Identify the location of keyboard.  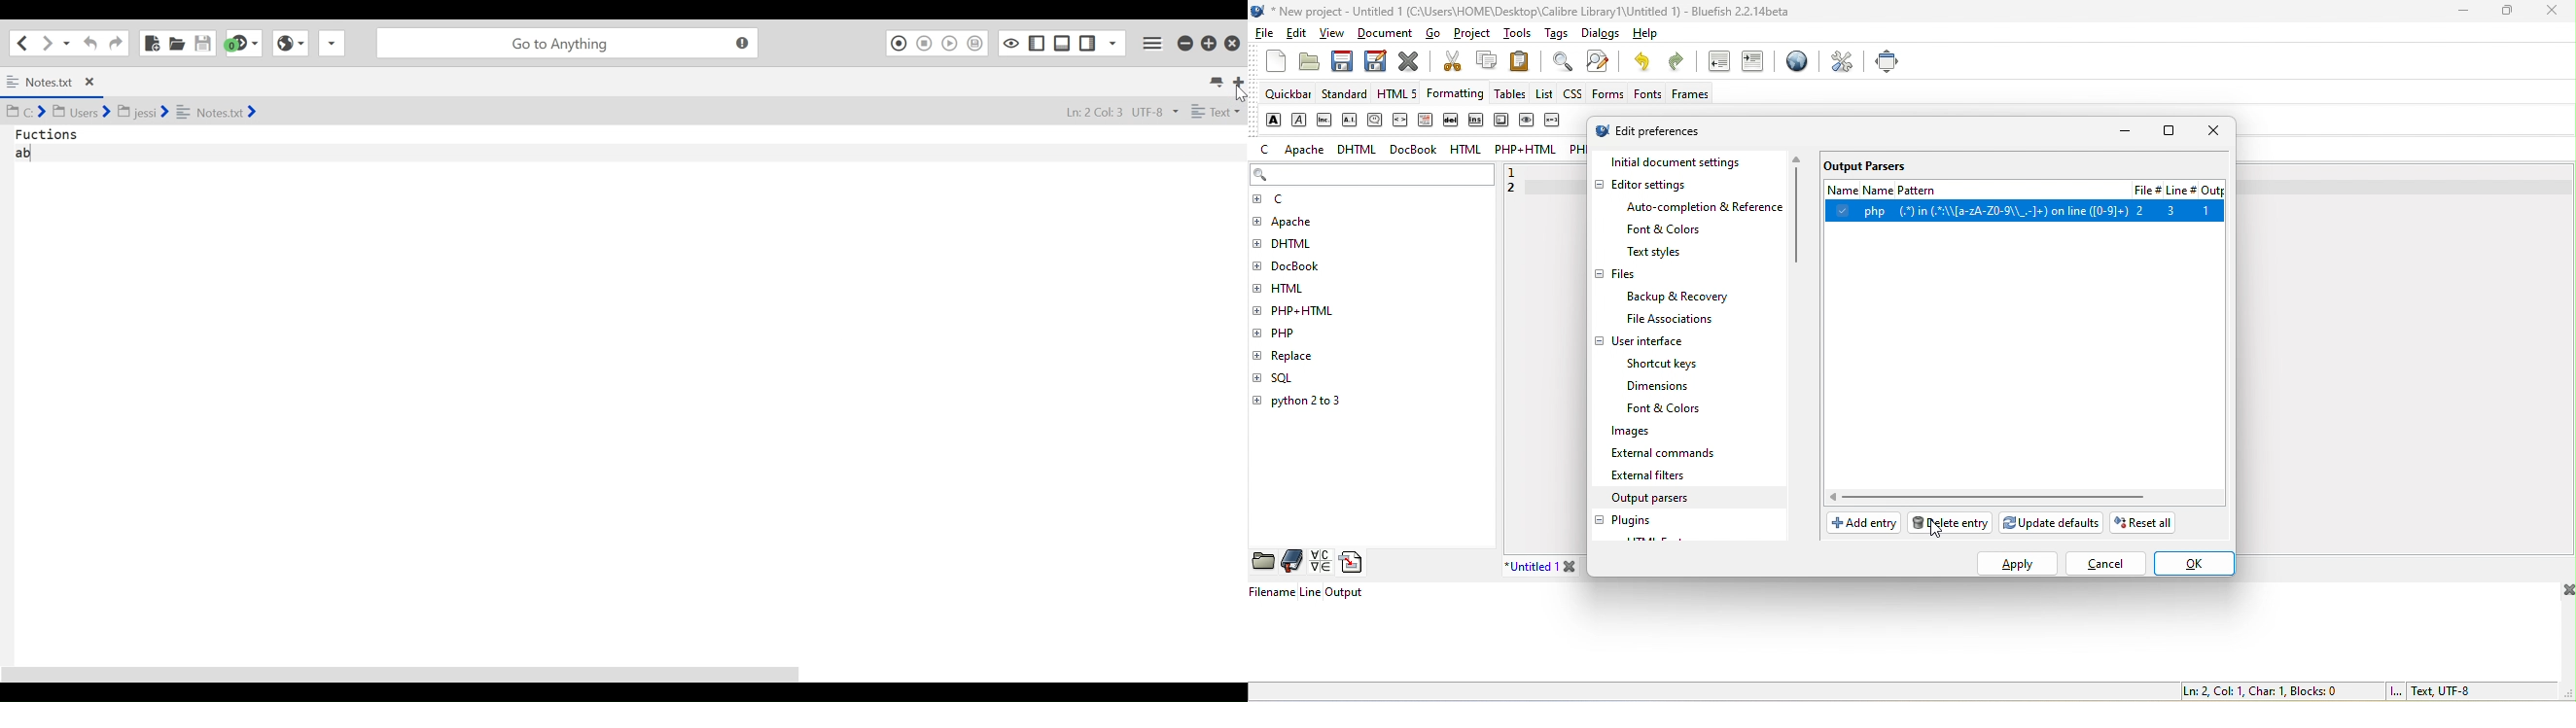
(1500, 121).